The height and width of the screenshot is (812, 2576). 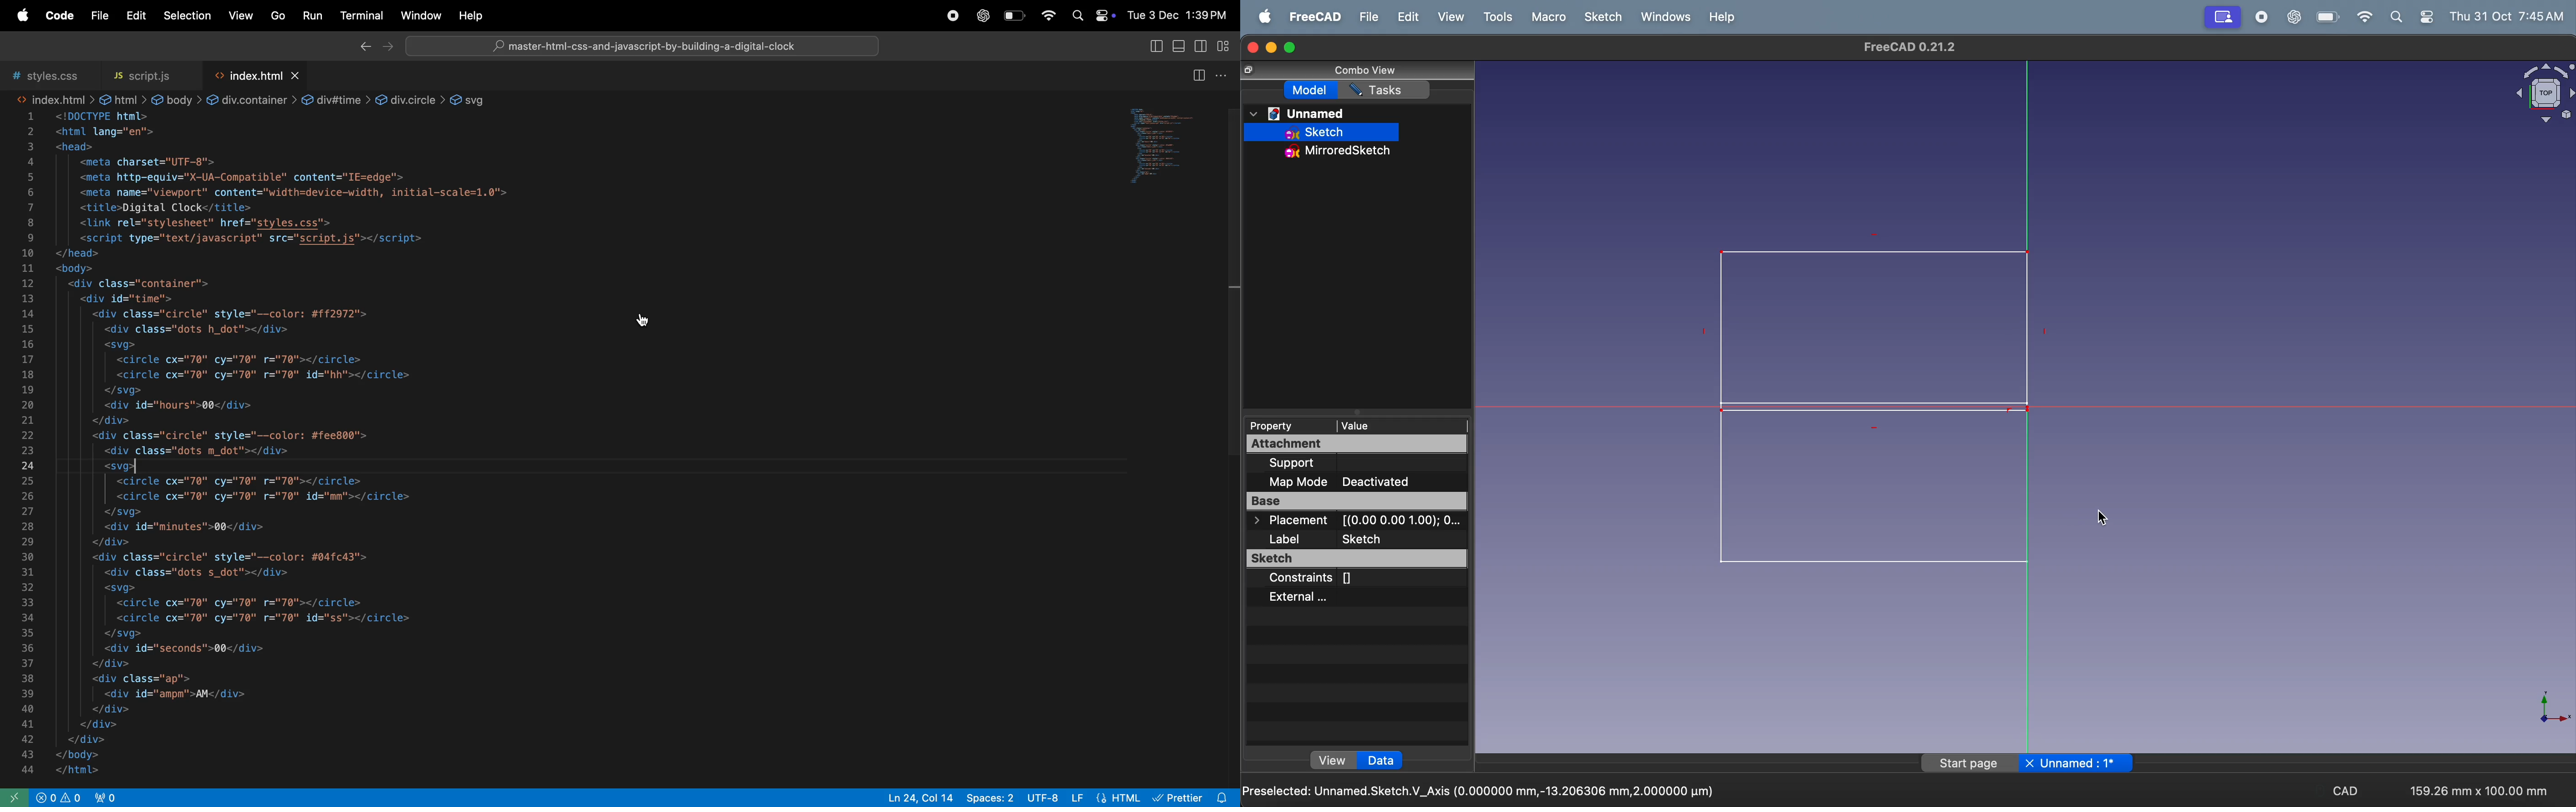 What do you see at coordinates (1091, 14) in the screenshot?
I see `apple widgets` at bounding box center [1091, 14].